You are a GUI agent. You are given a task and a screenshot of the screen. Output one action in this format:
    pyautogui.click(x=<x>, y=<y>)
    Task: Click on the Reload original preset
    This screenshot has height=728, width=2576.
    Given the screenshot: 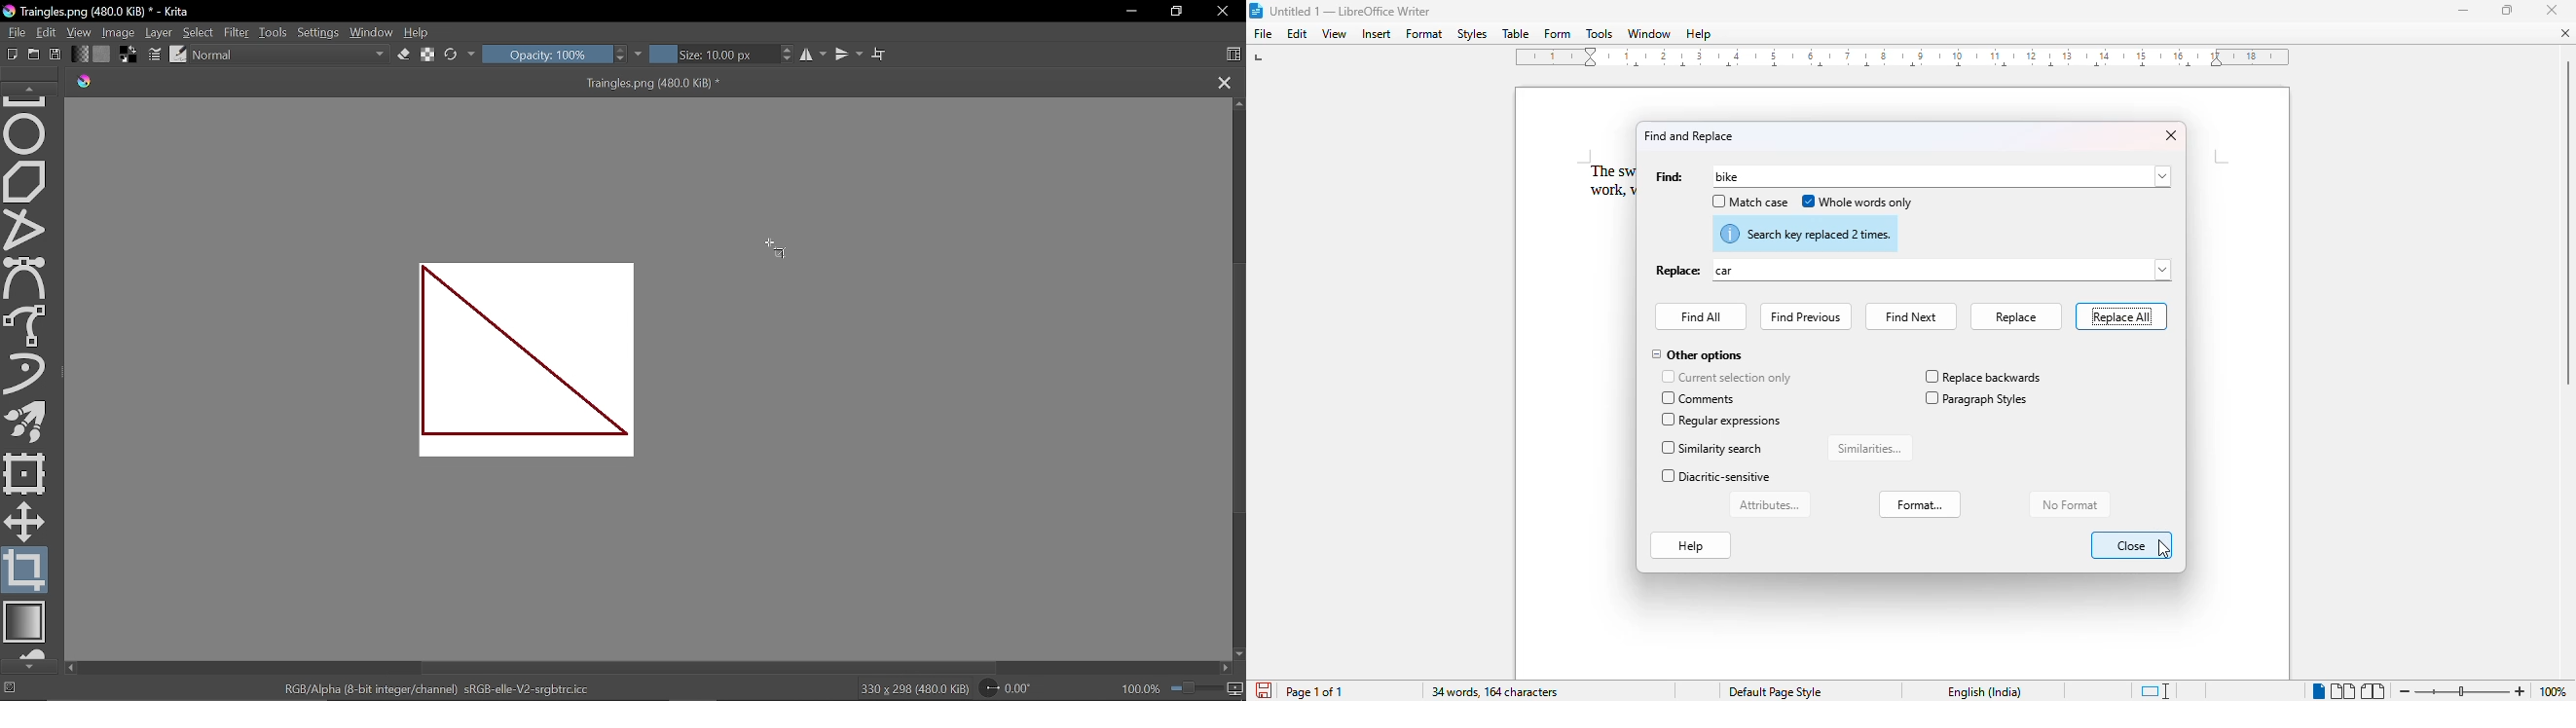 What is the action you would take?
    pyautogui.click(x=452, y=55)
    